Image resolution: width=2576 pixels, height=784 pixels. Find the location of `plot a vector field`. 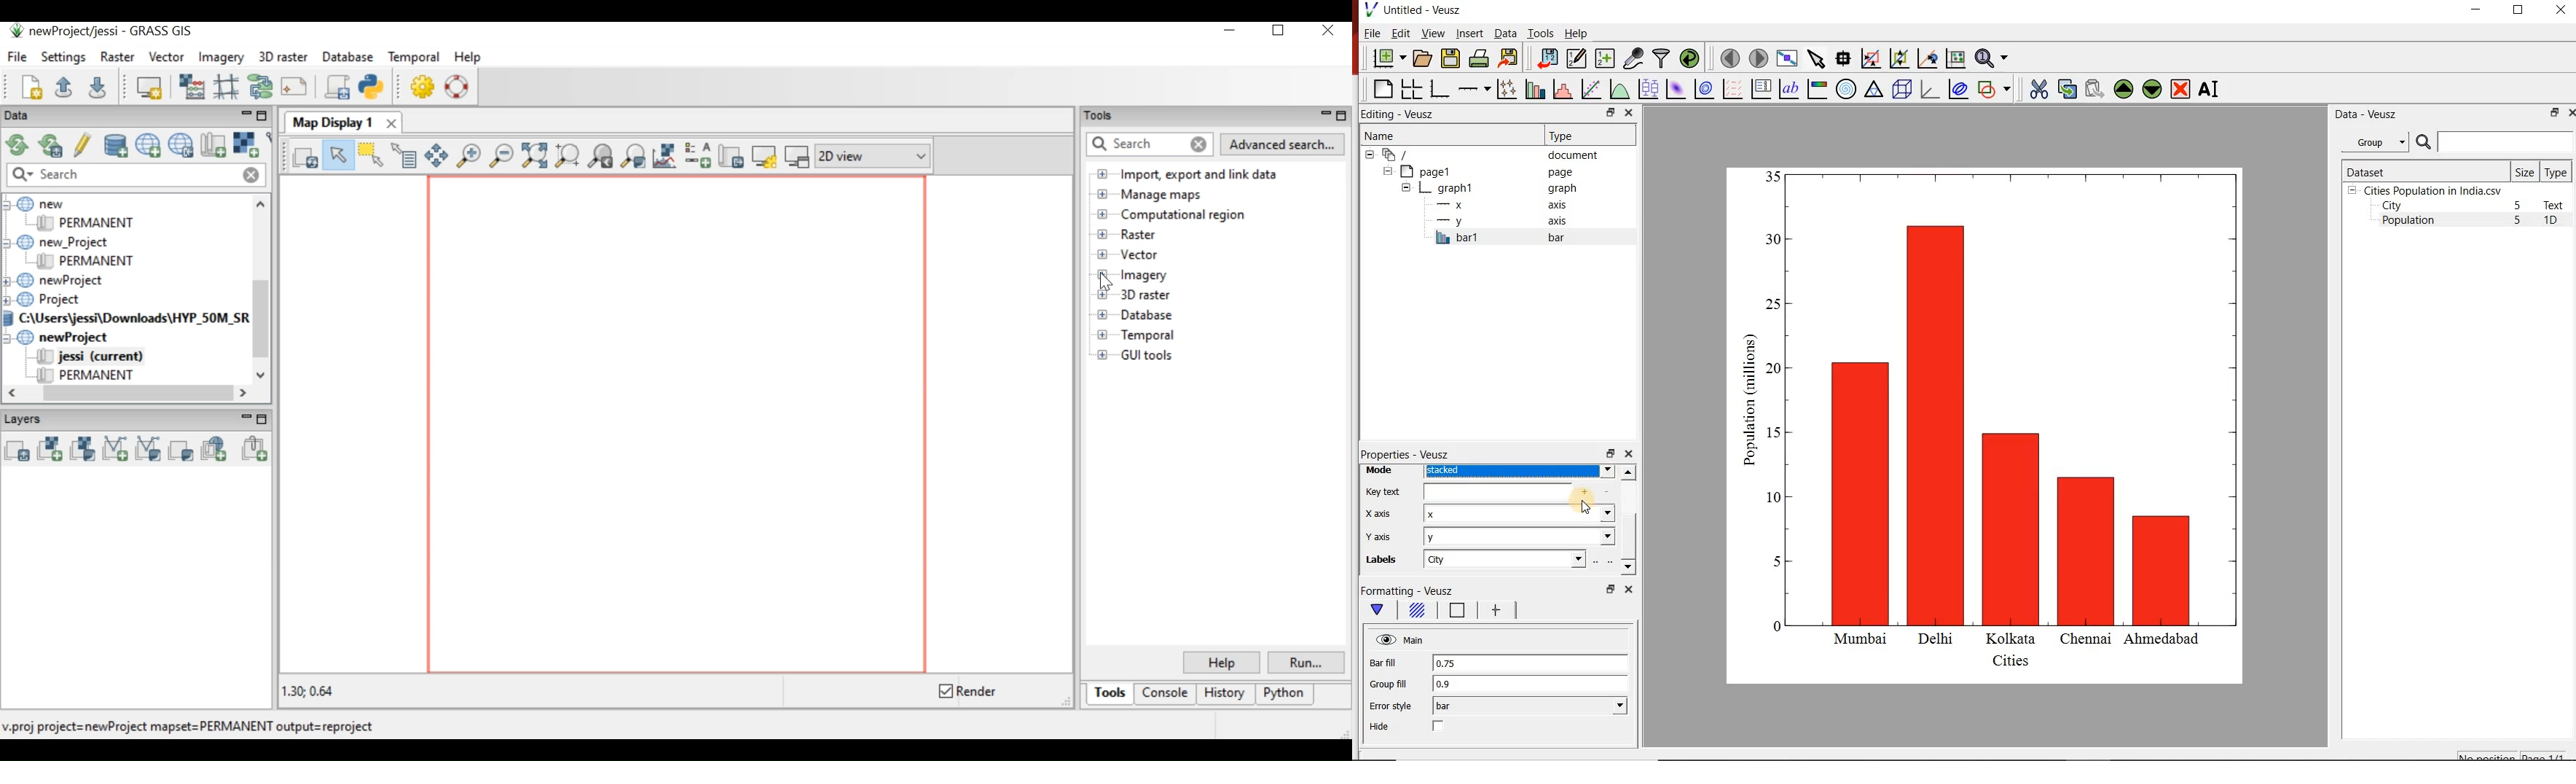

plot a vector field is located at coordinates (1731, 88).